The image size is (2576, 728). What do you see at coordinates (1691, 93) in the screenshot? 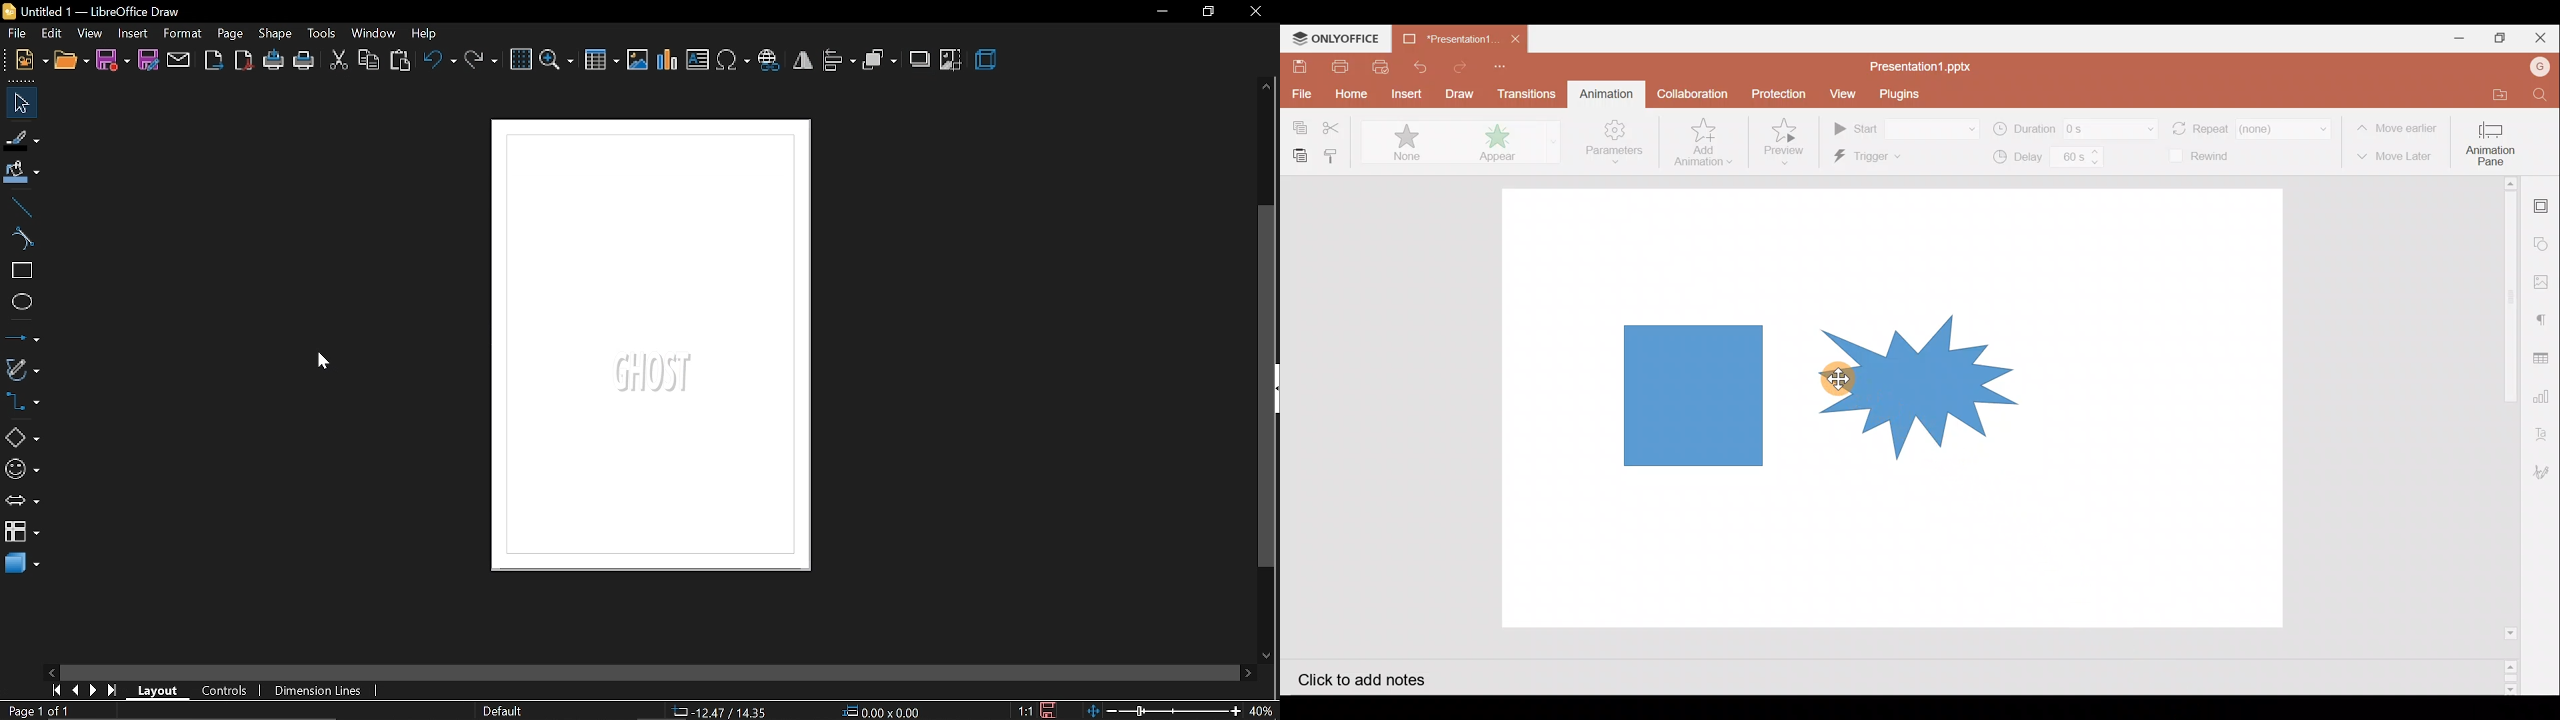
I see `Collaboration` at bounding box center [1691, 93].